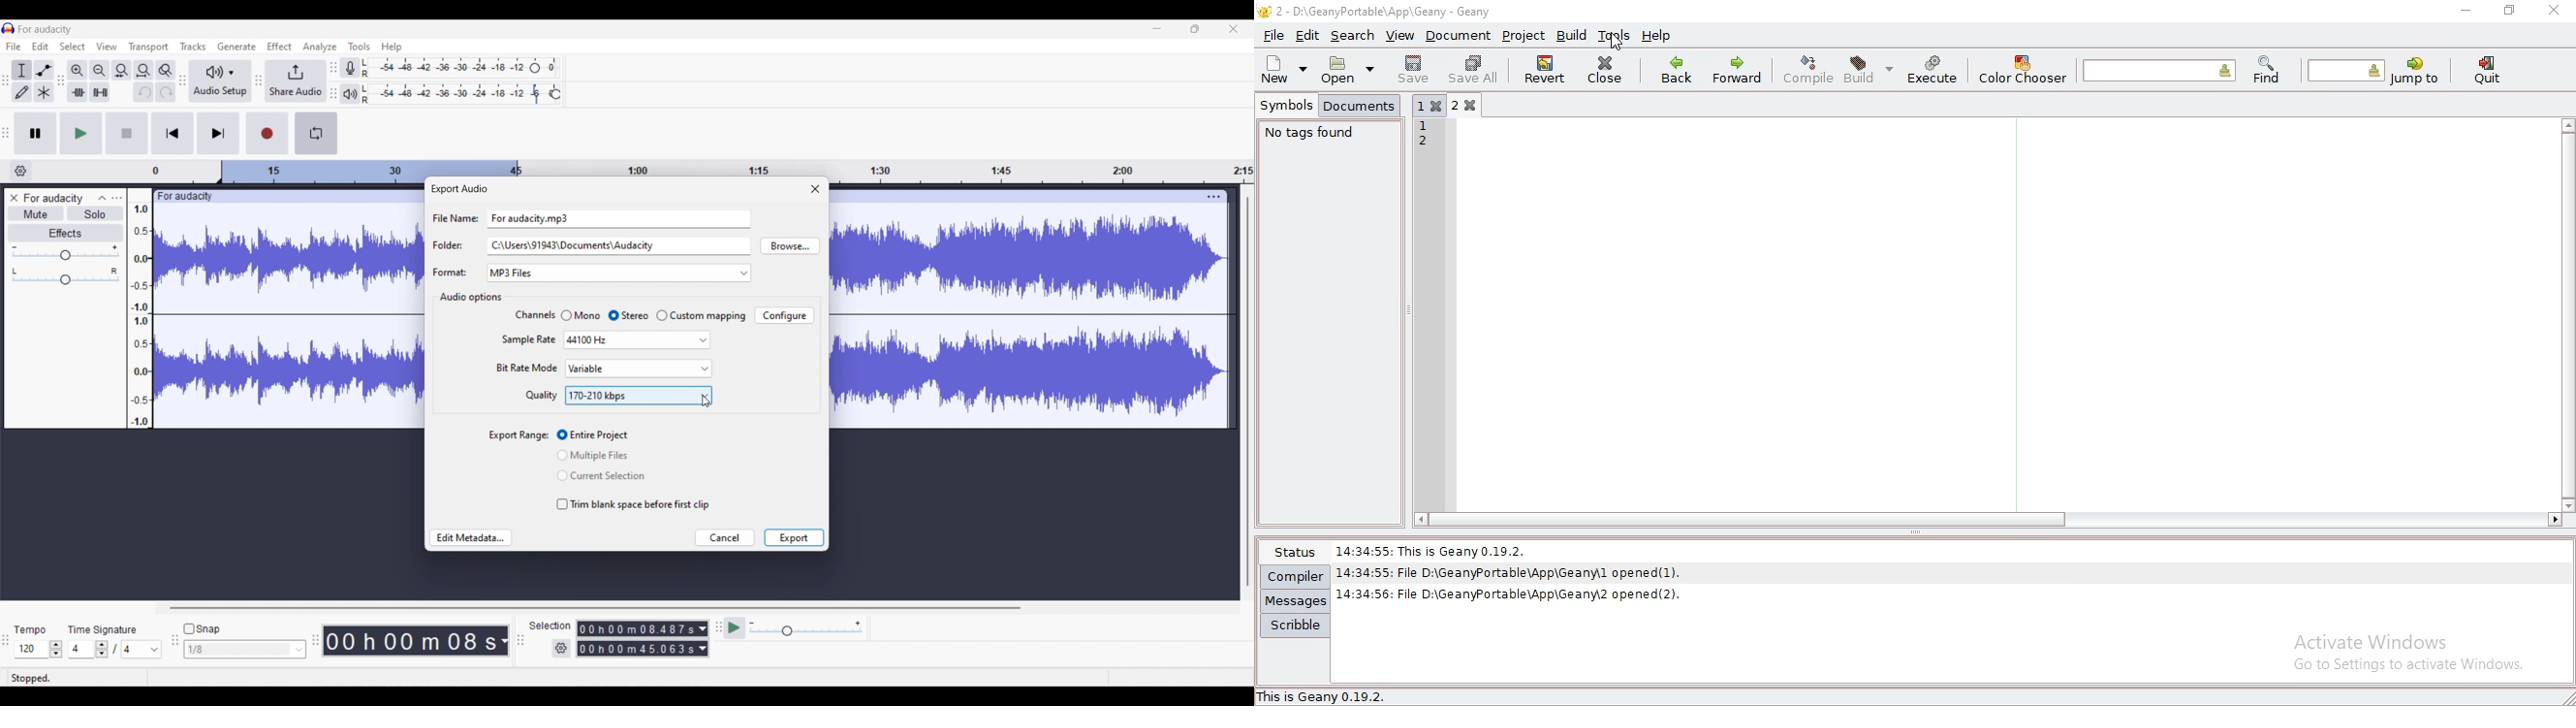  What do you see at coordinates (142, 649) in the screenshot?
I see `Max. time signature options` at bounding box center [142, 649].